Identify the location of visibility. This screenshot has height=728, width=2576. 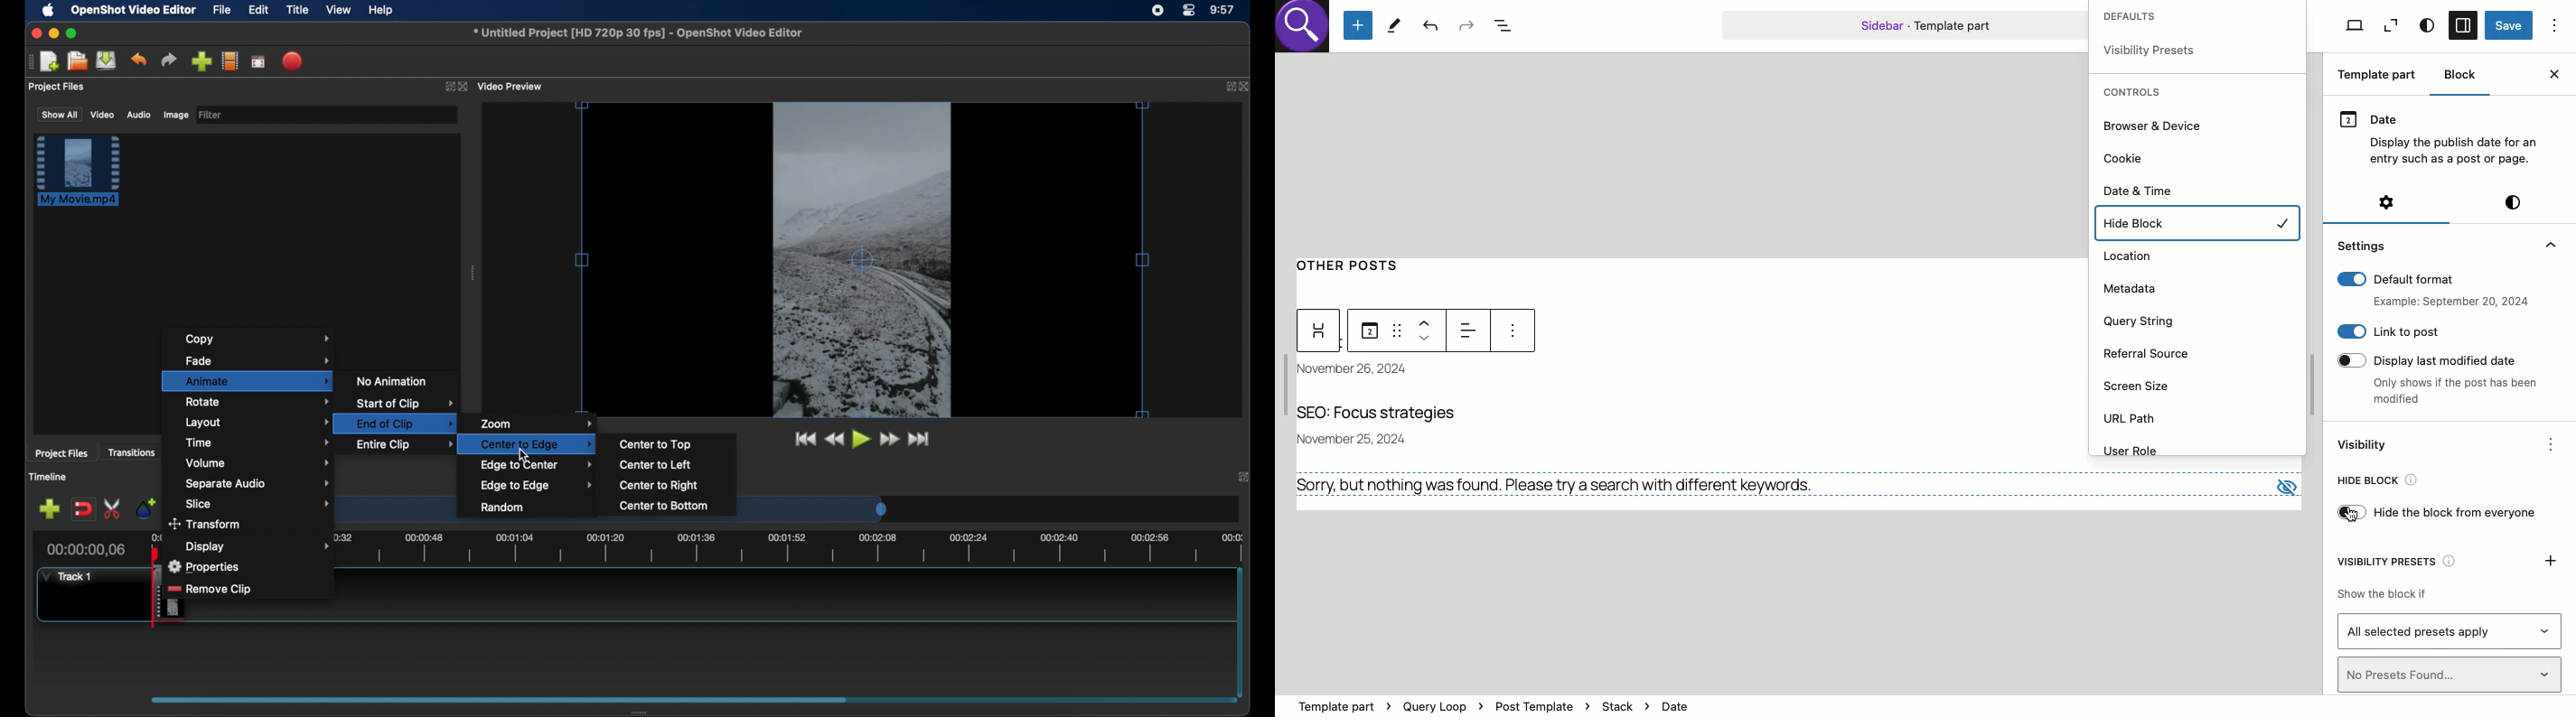
(2151, 50).